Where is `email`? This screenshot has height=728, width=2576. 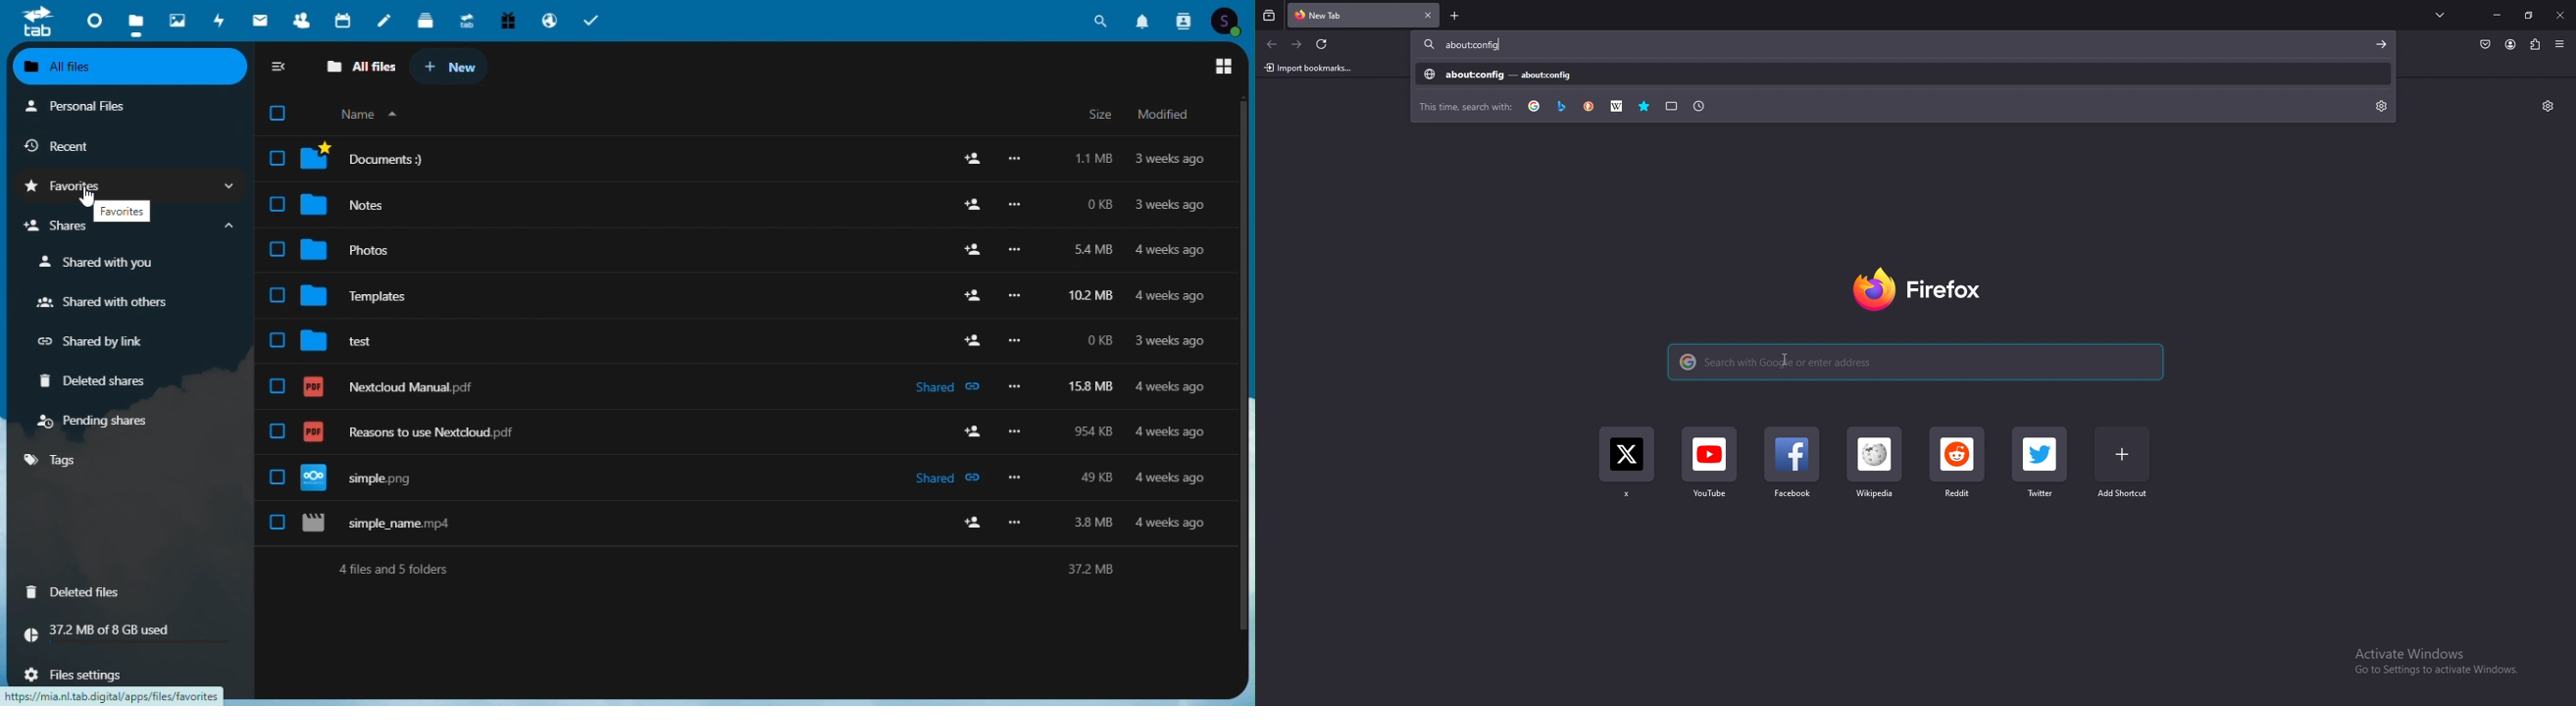
email is located at coordinates (261, 18).